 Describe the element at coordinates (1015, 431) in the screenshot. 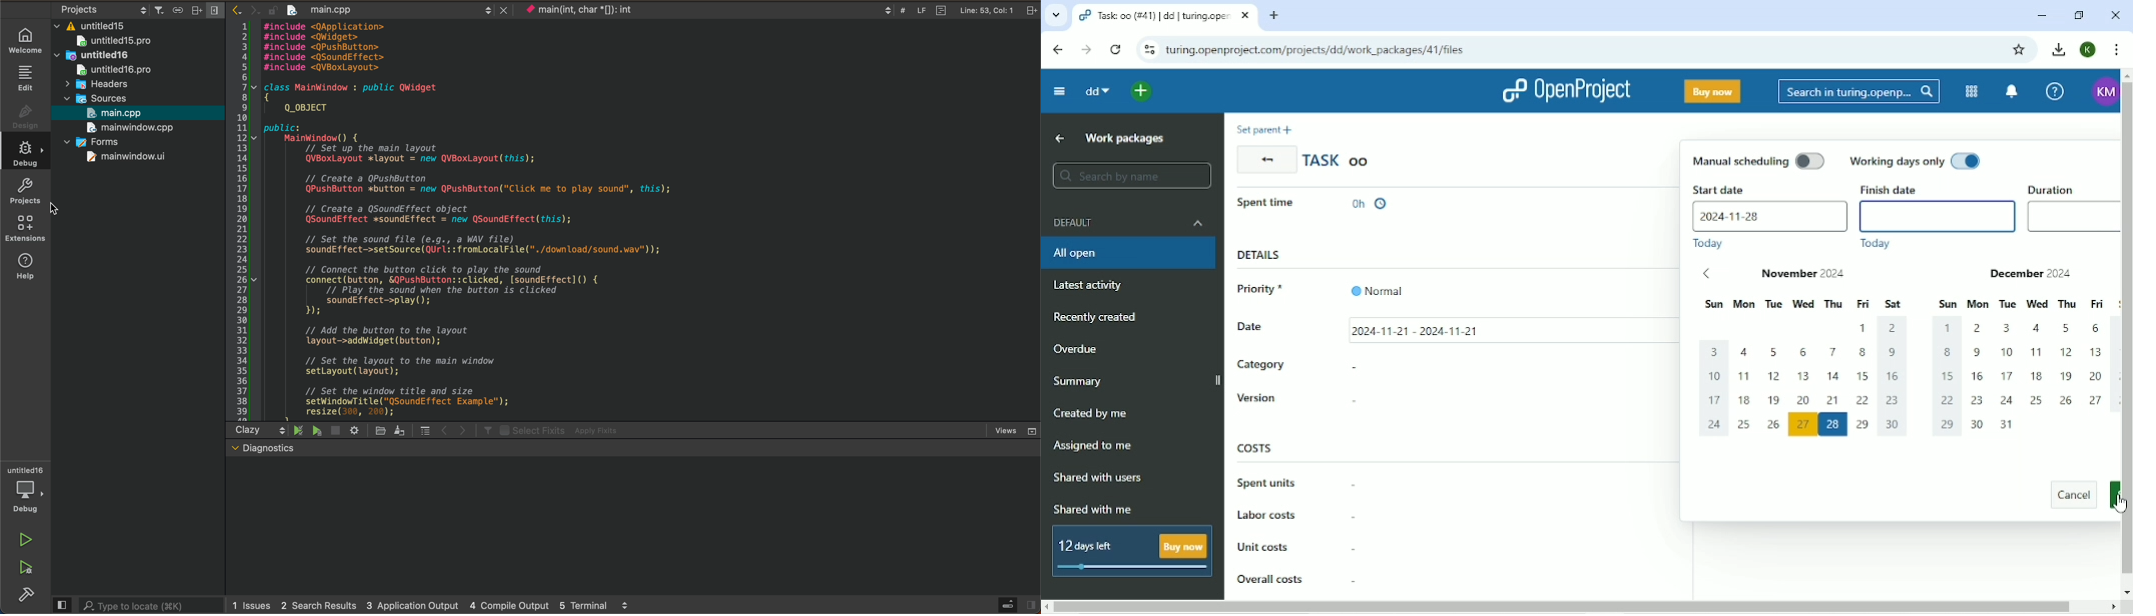

I see `close terminal` at that location.